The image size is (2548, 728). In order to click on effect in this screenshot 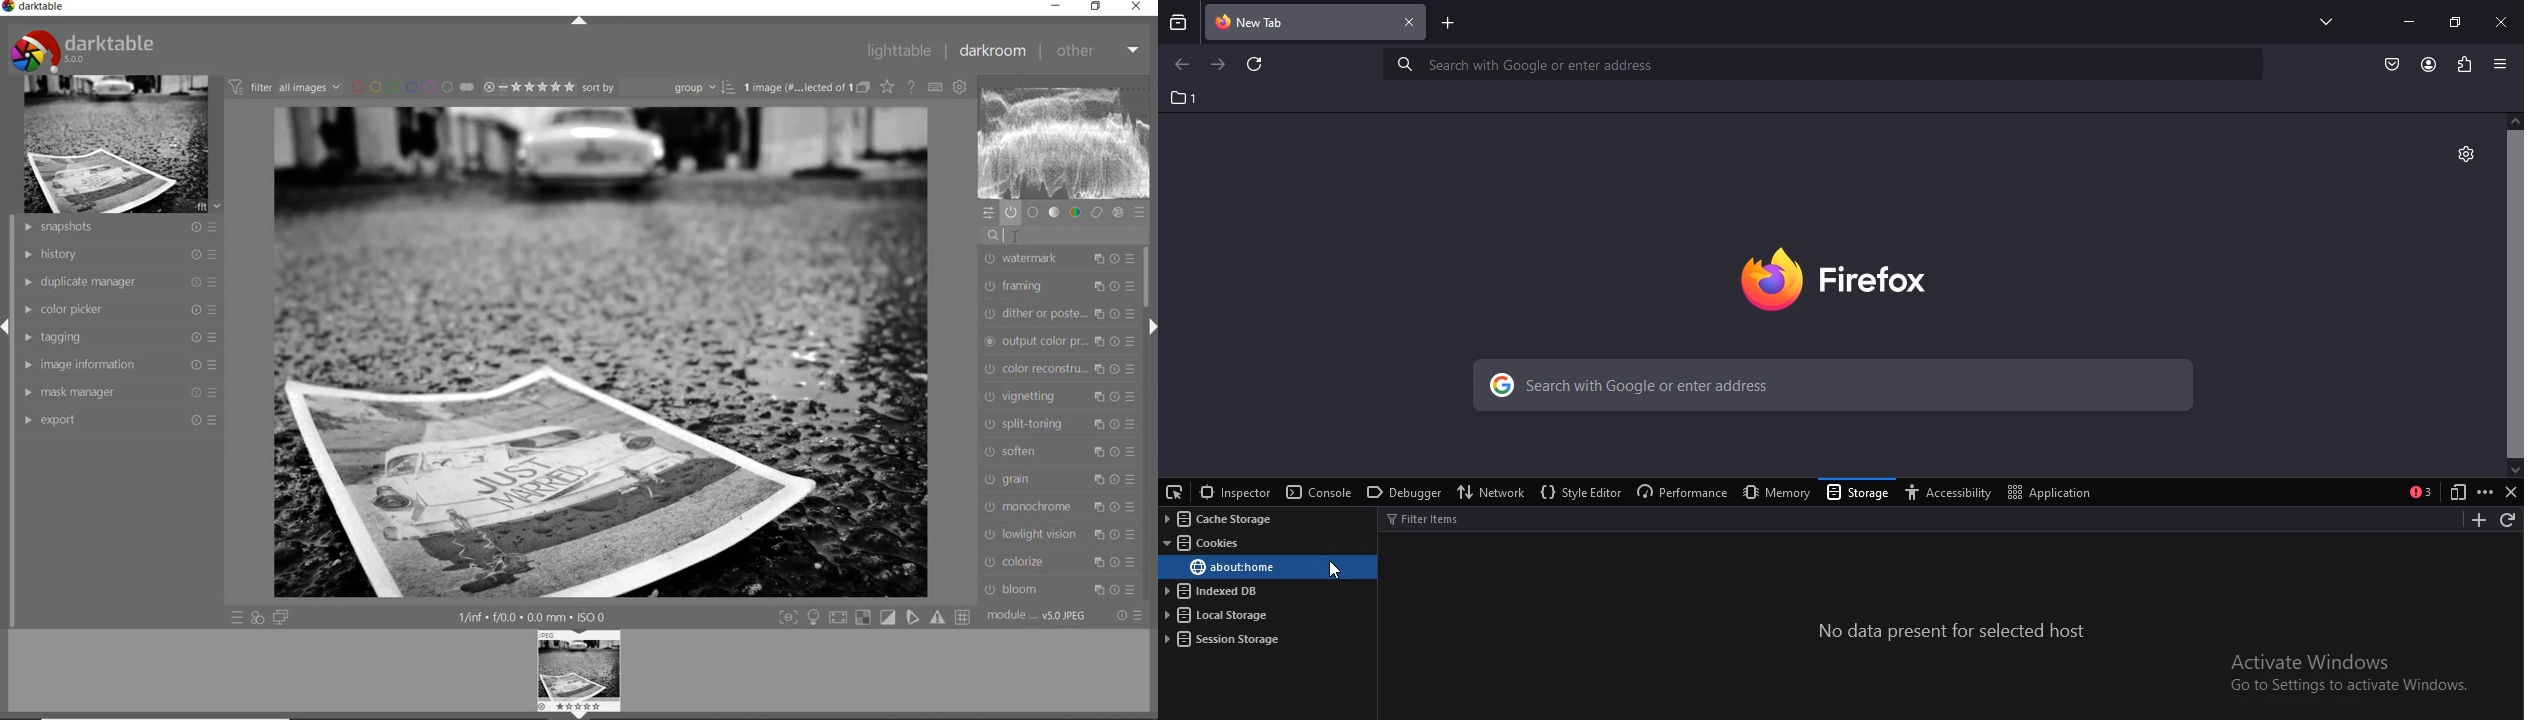, I will do `click(1118, 212)`.